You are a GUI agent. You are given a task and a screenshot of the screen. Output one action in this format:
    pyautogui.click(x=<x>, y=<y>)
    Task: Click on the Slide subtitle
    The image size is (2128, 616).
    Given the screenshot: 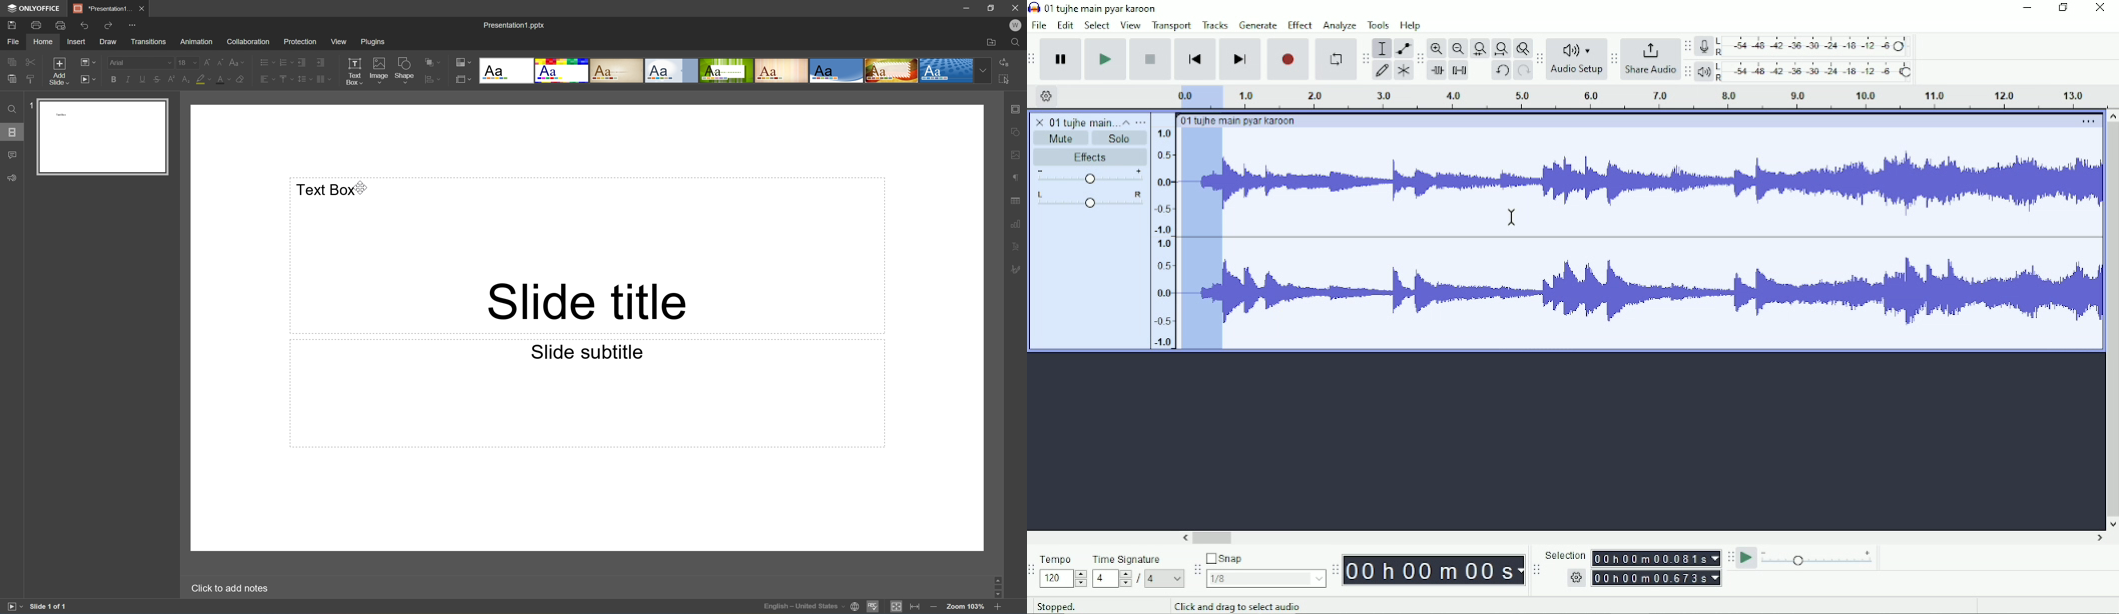 What is the action you would take?
    pyautogui.click(x=586, y=350)
    